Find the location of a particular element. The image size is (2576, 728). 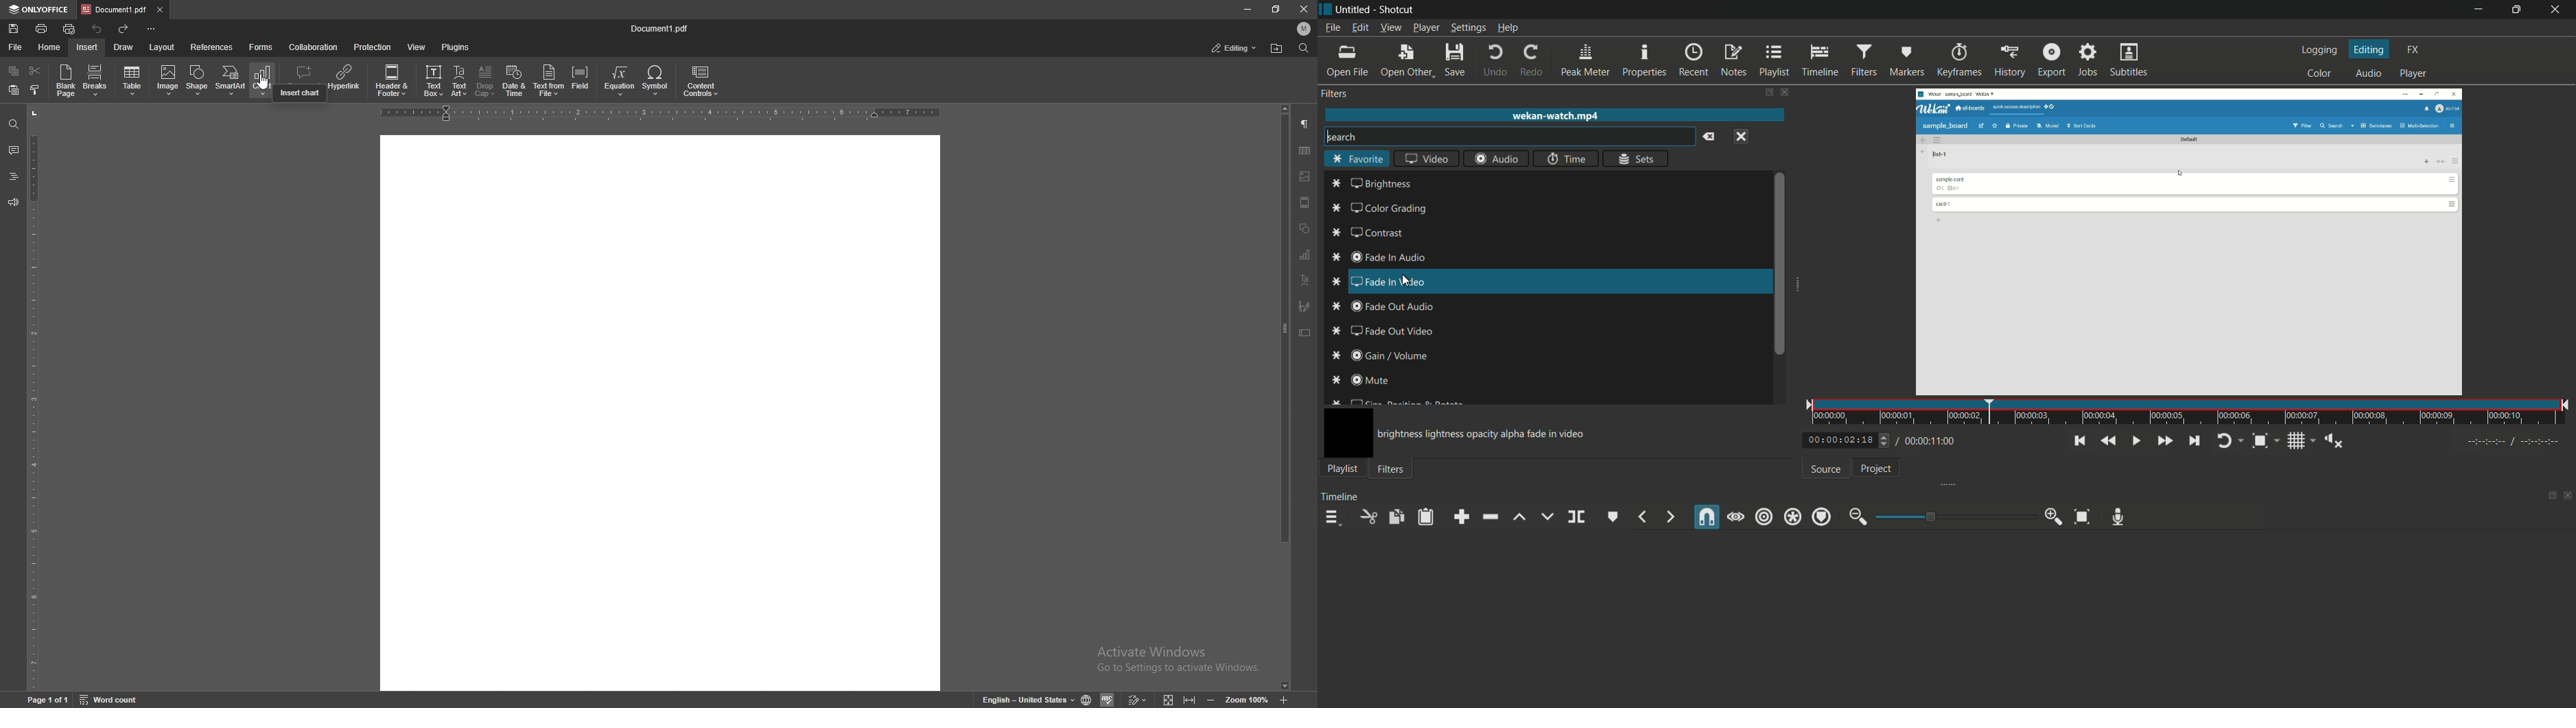

maximize is located at coordinates (2518, 10).